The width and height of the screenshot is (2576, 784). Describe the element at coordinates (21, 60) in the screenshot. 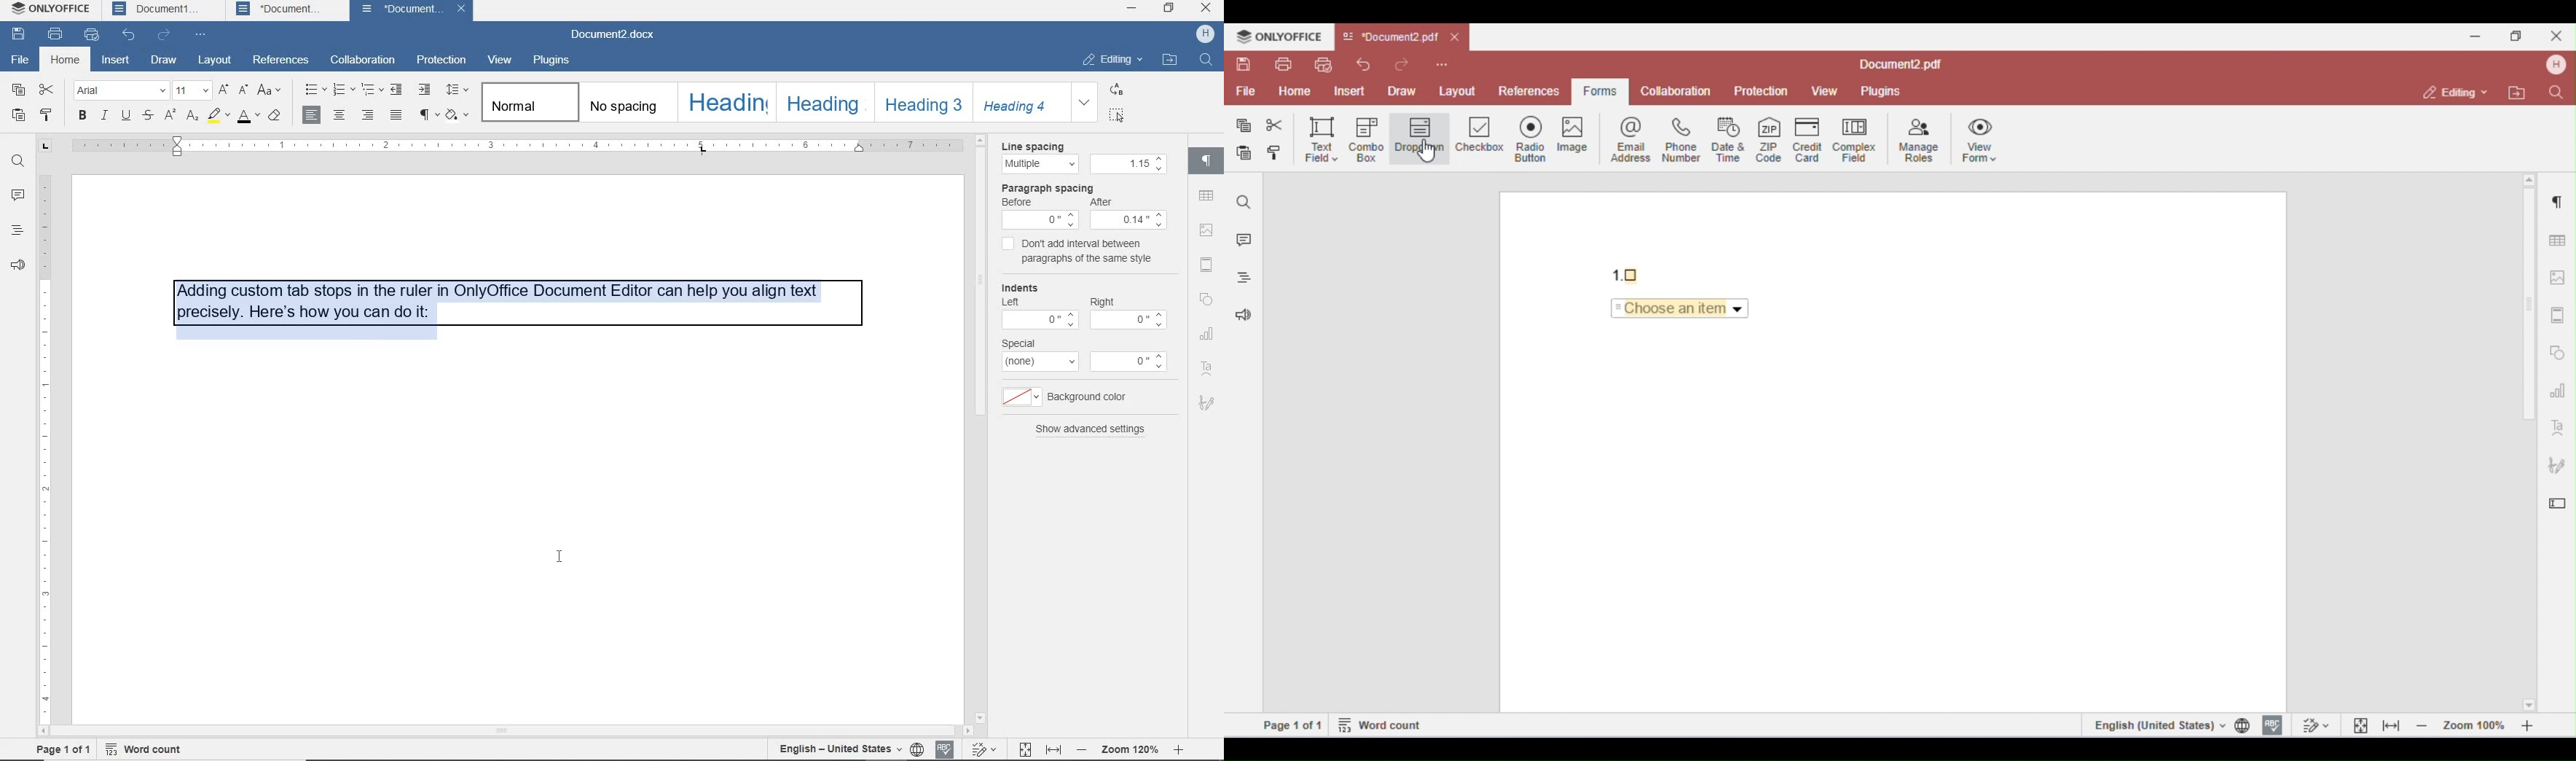

I see `file` at that location.